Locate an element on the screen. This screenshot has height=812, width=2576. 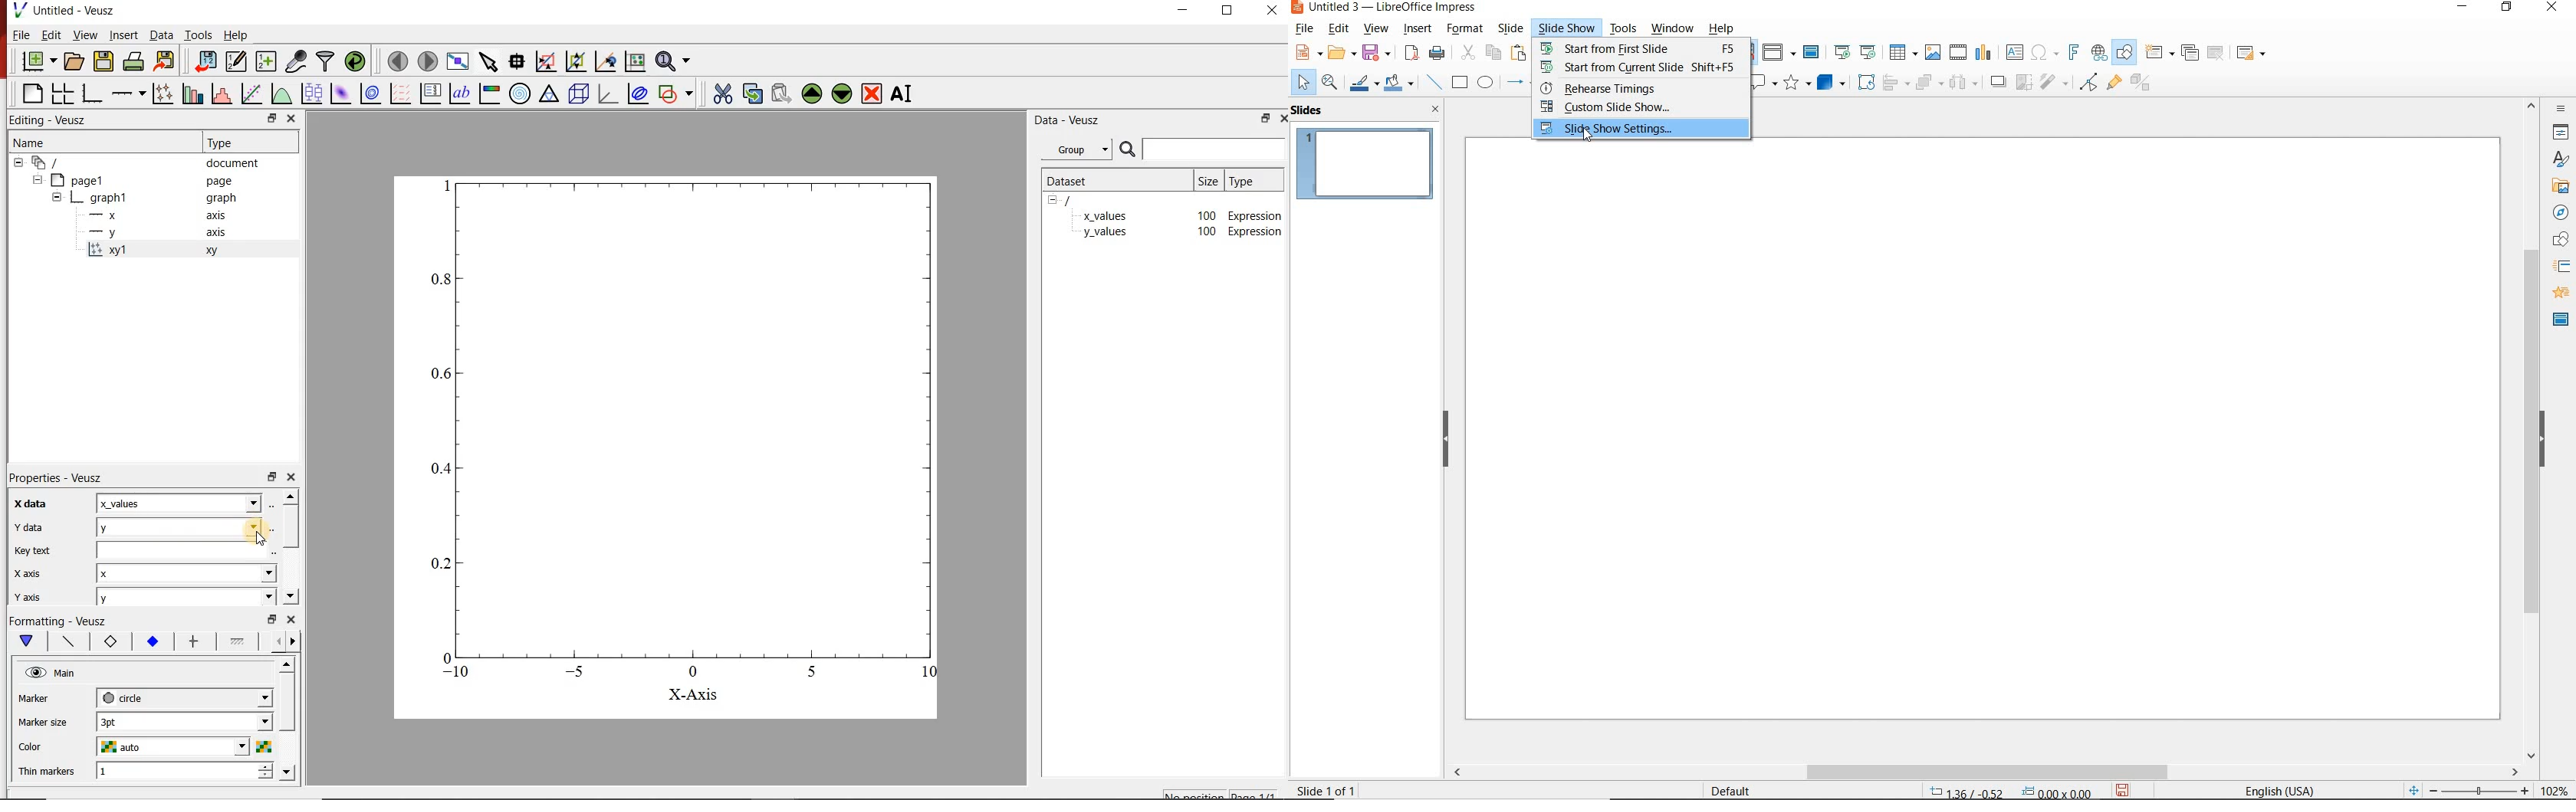
move to next page is located at coordinates (429, 61).